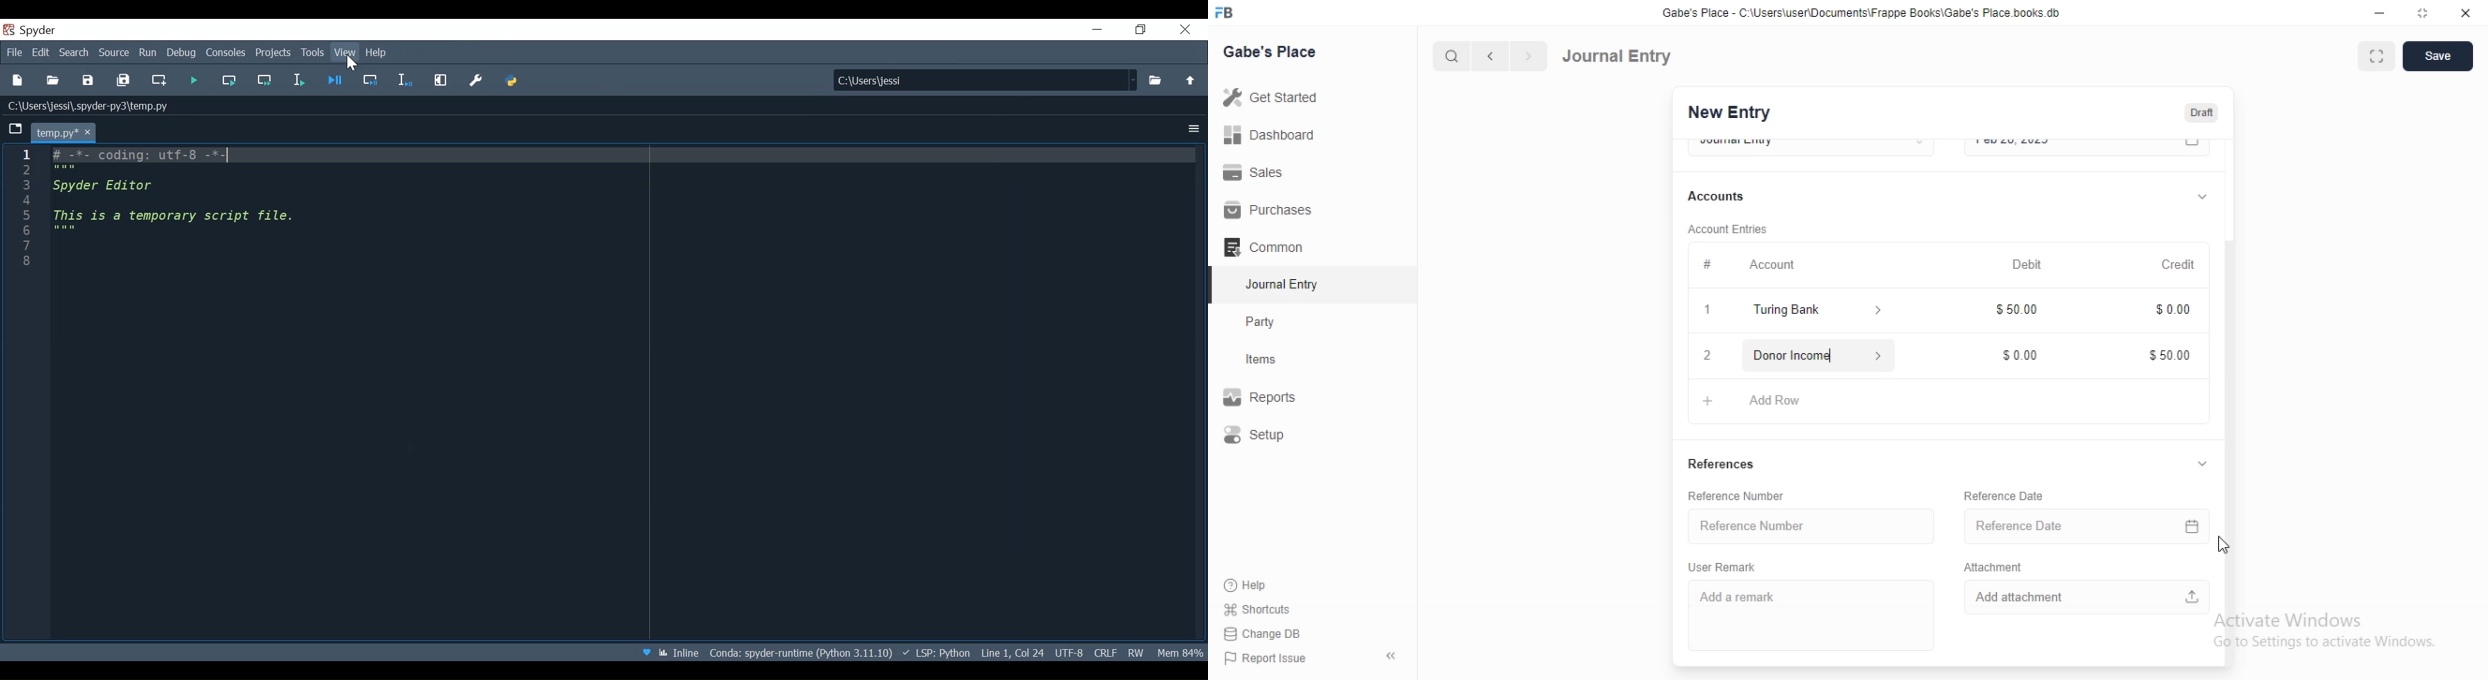 The image size is (2492, 700). What do you see at coordinates (114, 53) in the screenshot?
I see `Source` at bounding box center [114, 53].